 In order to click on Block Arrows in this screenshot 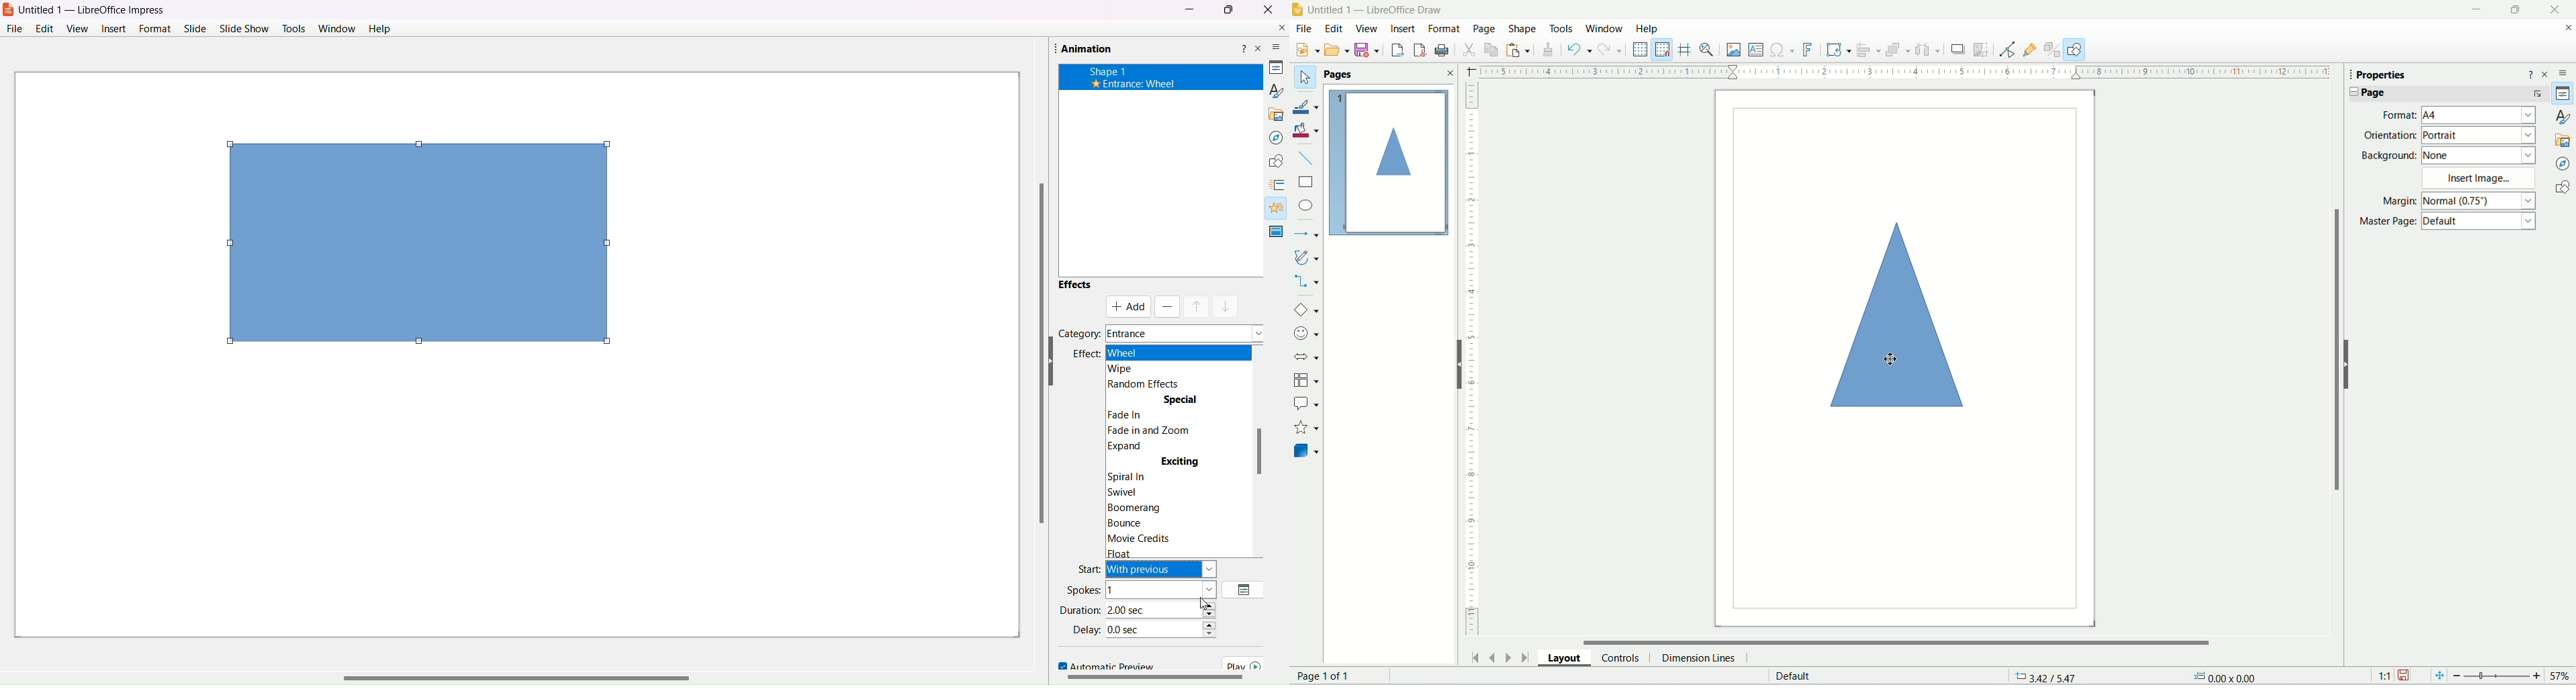, I will do `click(1305, 355)`.